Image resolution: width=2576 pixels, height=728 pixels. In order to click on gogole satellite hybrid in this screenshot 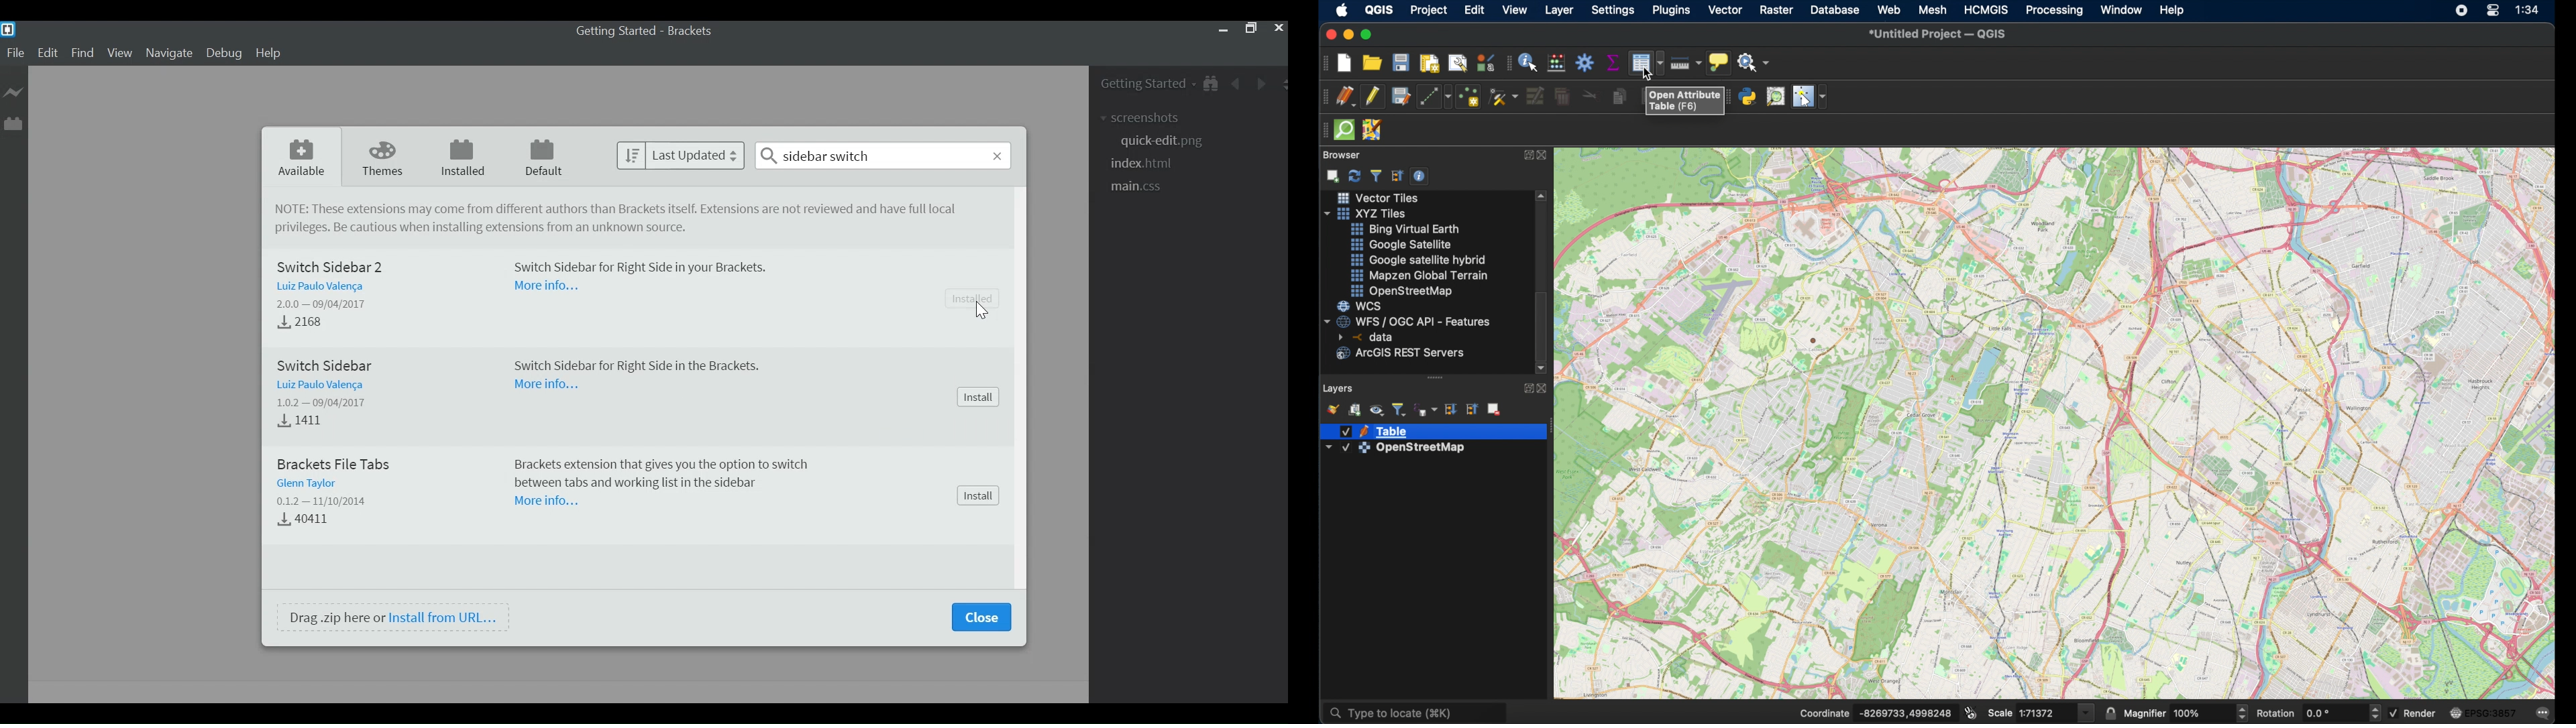, I will do `click(1416, 260)`.